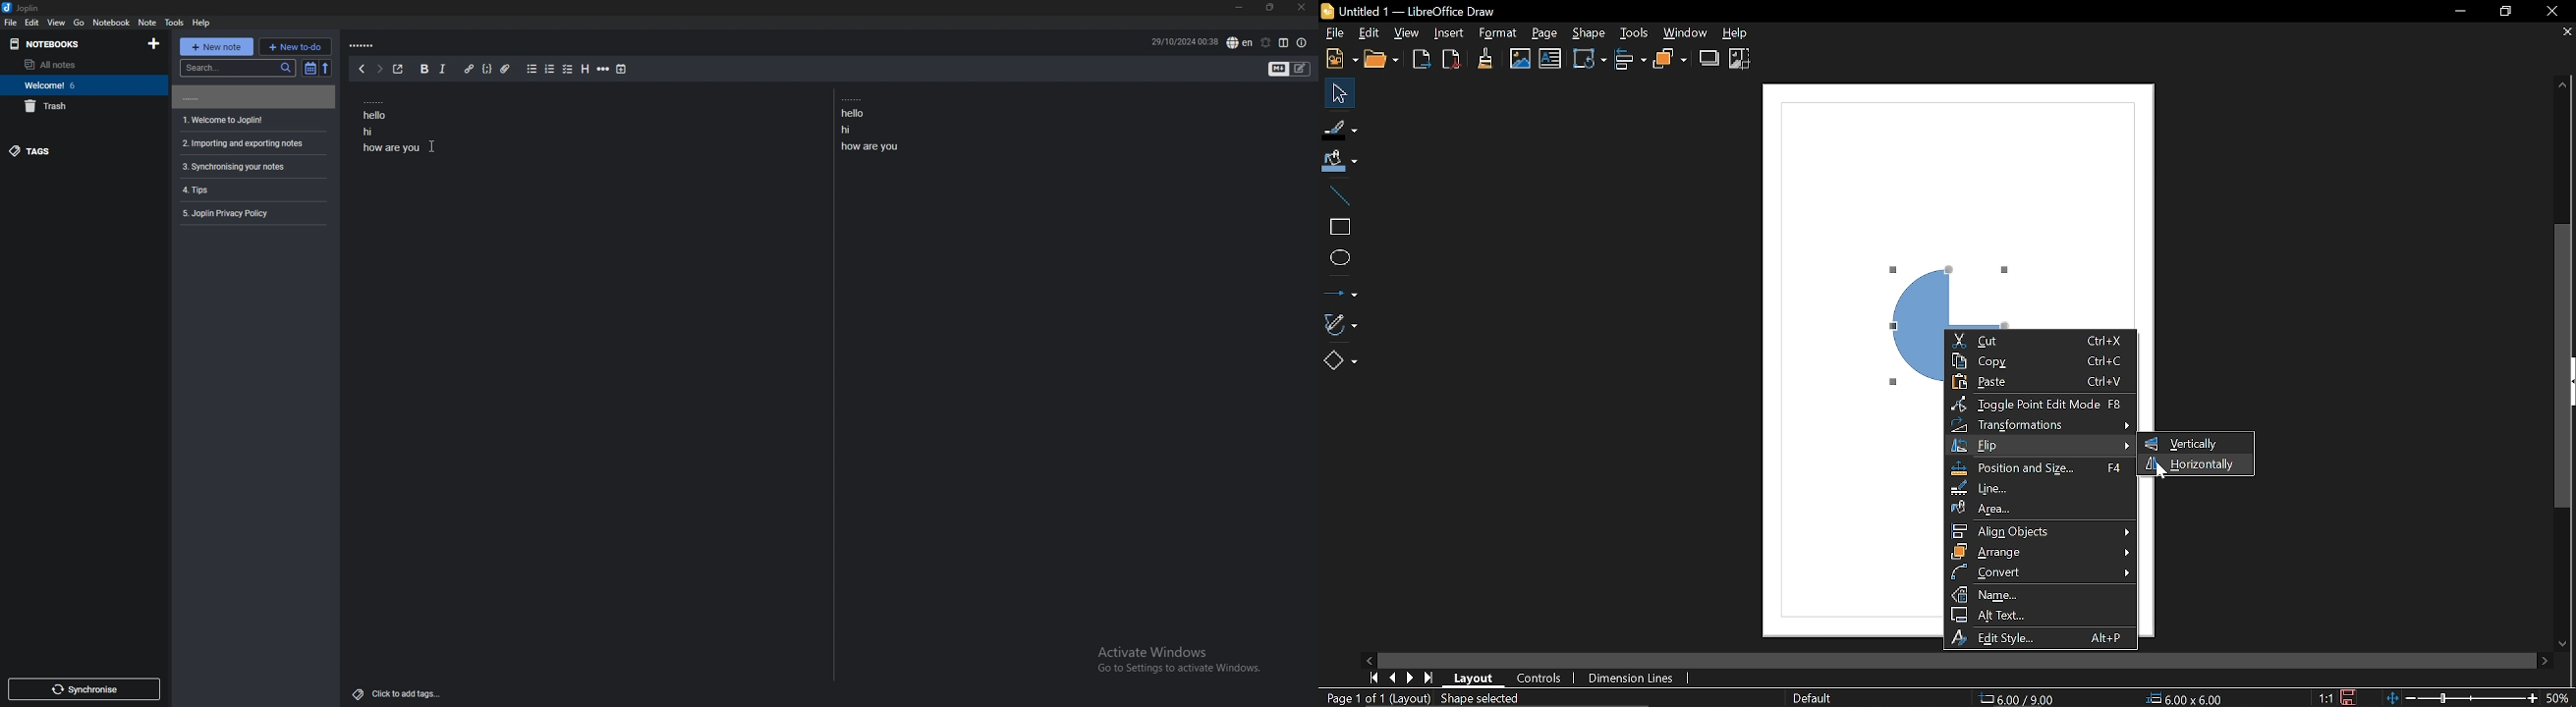 Image resolution: width=2576 pixels, height=728 pixels. What do you see at coordinates (148, 23) in the screenshot?
I see `note` at bounding box center [148, 23].